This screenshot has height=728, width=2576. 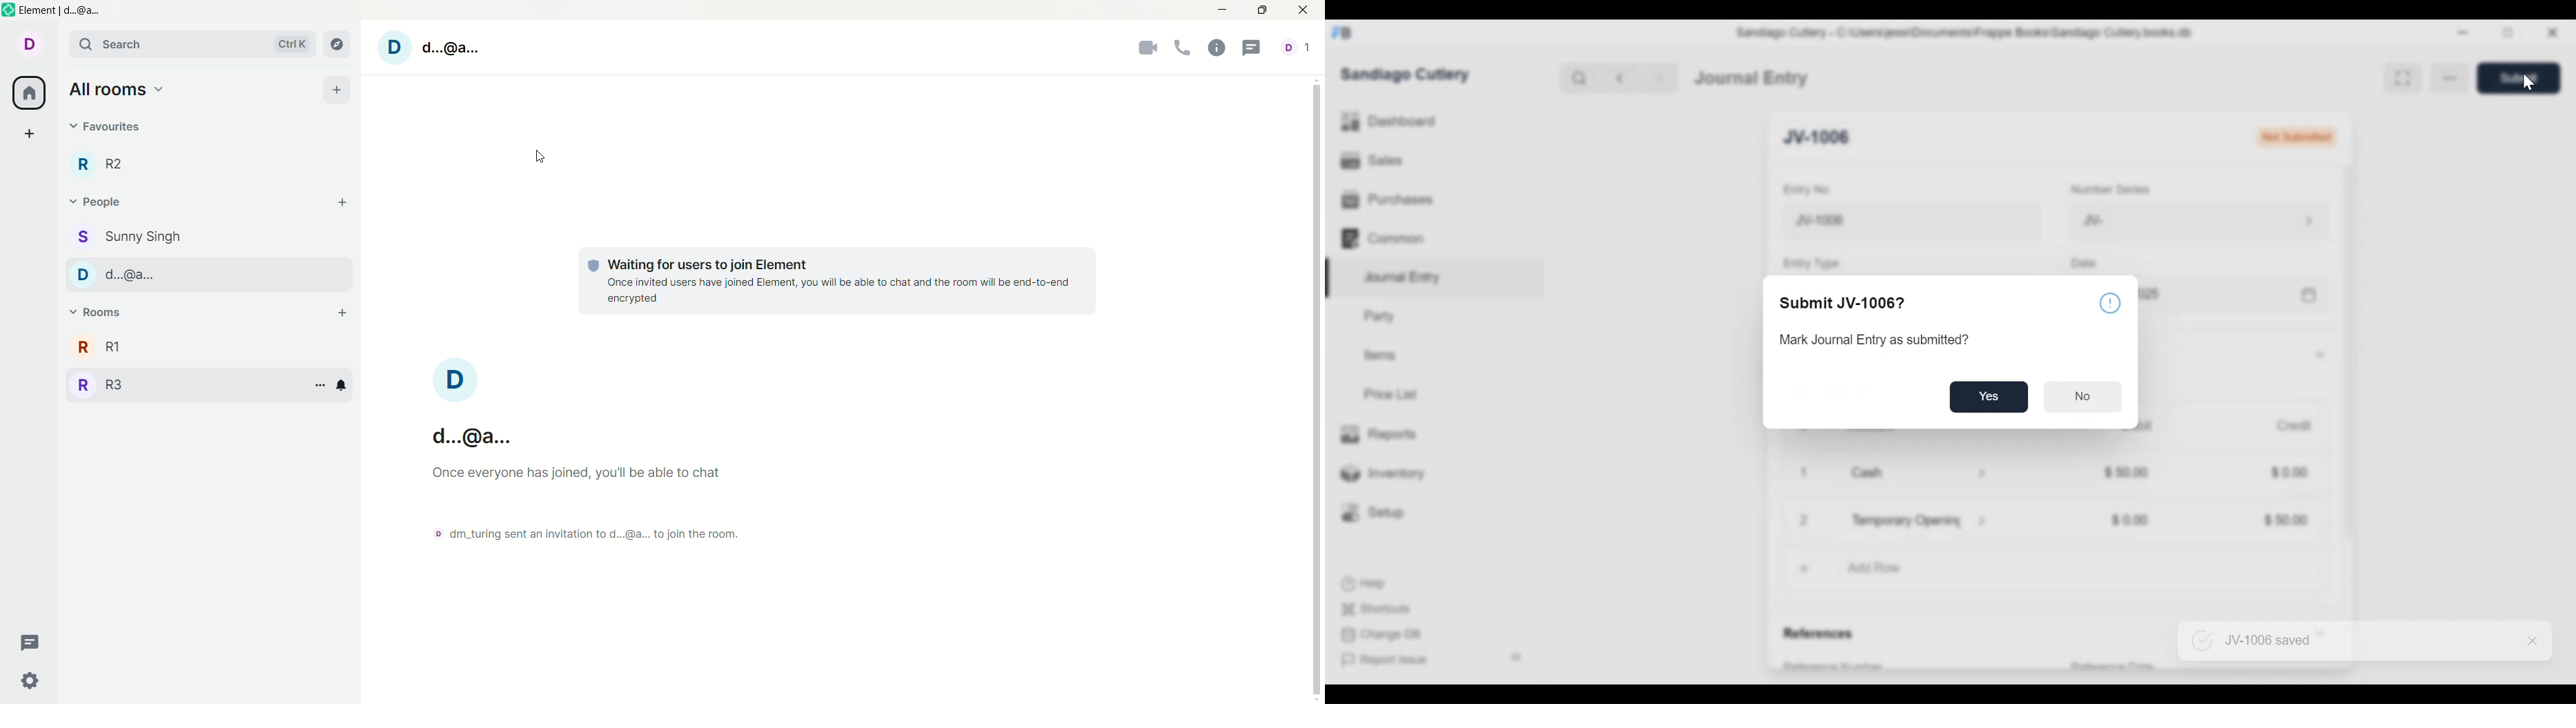 What do you see at coordinates (2112, 305) in the screenshot?
I see `information` at bounding box center [2112, 305].